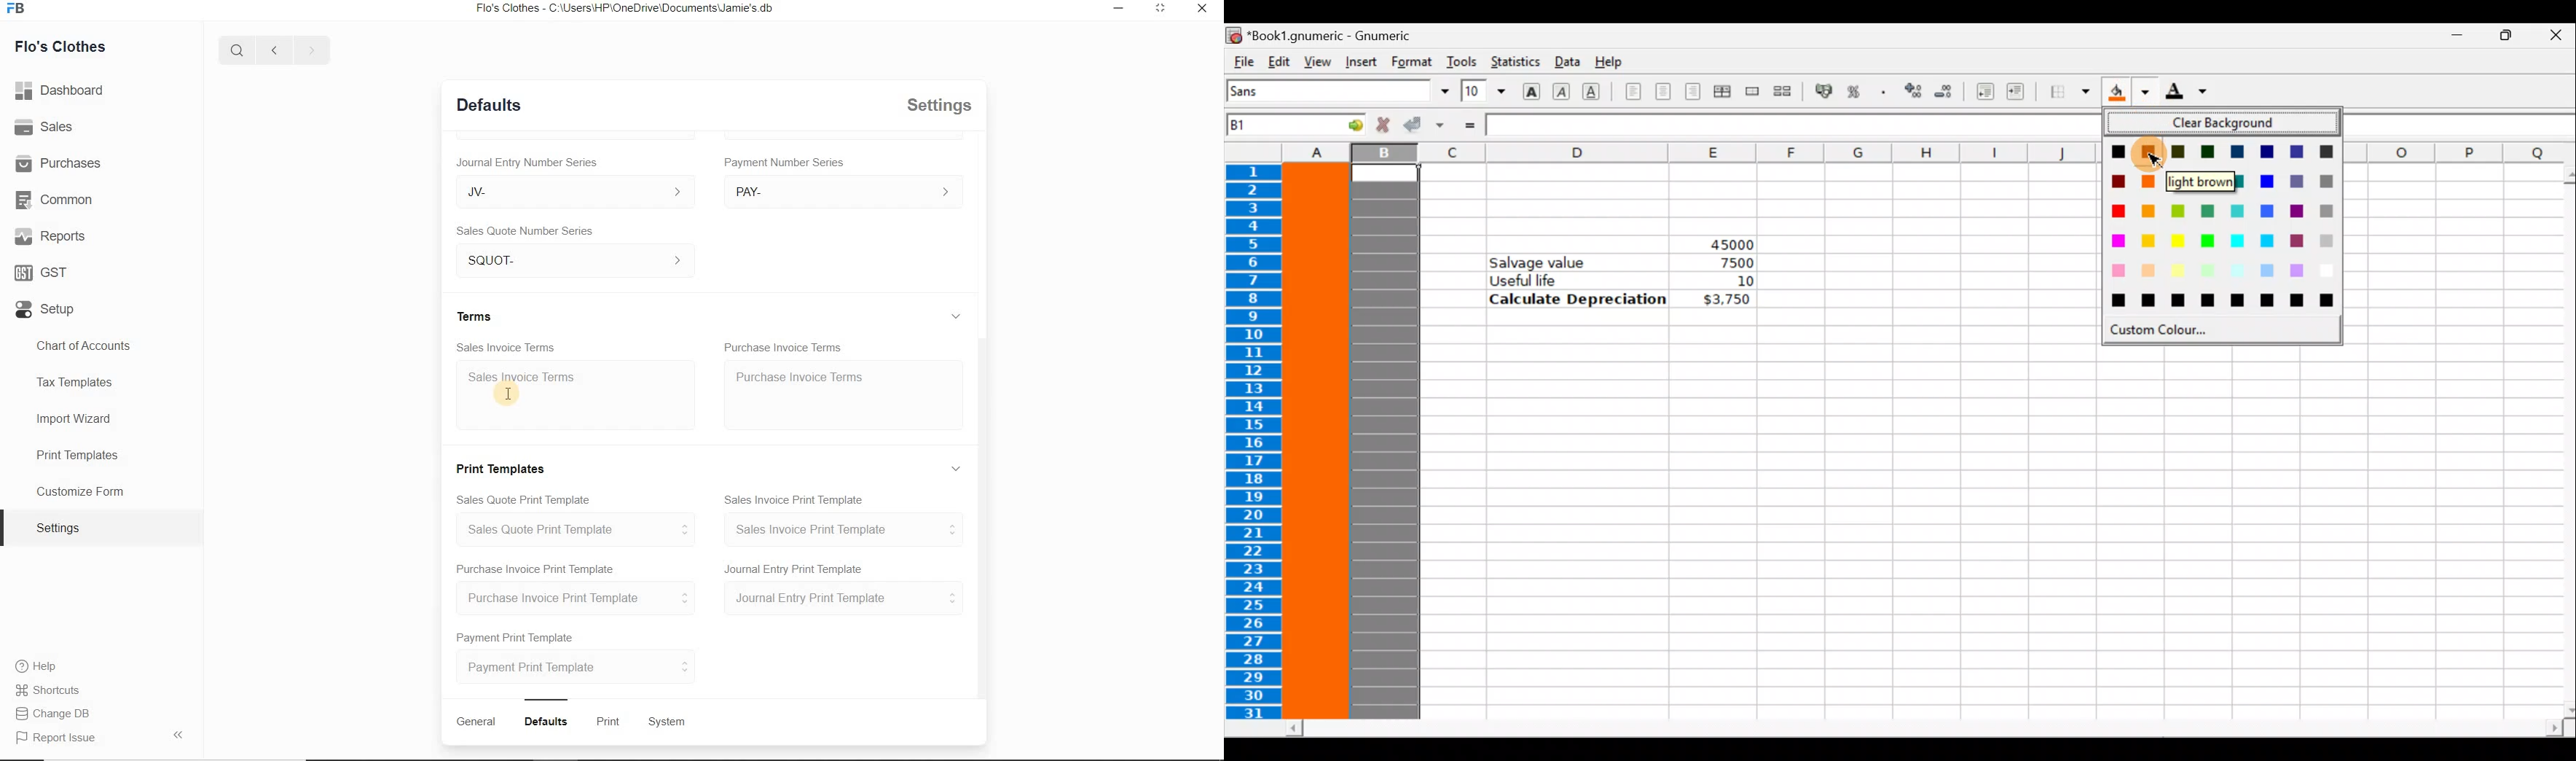 This screenshot has height=784, width=2576. I want to click on Rows, so click(1257, 443).